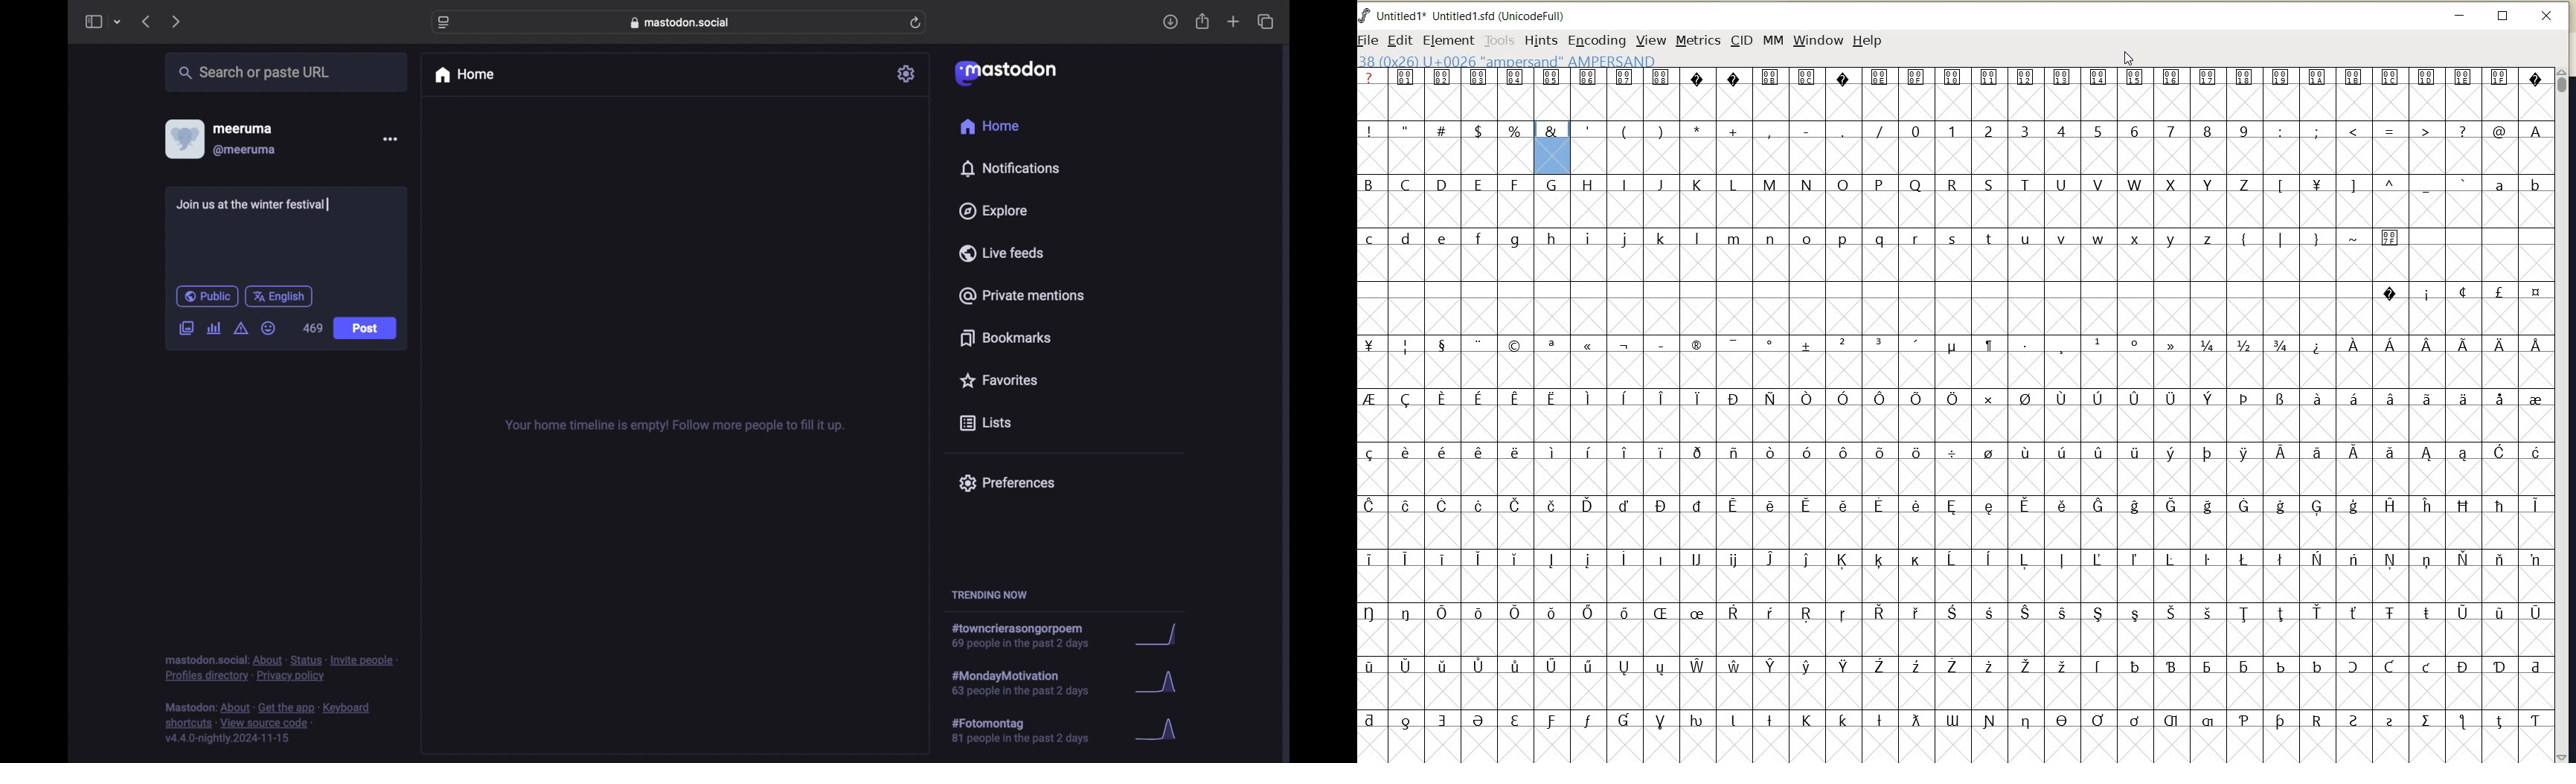  I want to click on mastodon, so click(1004, 72).